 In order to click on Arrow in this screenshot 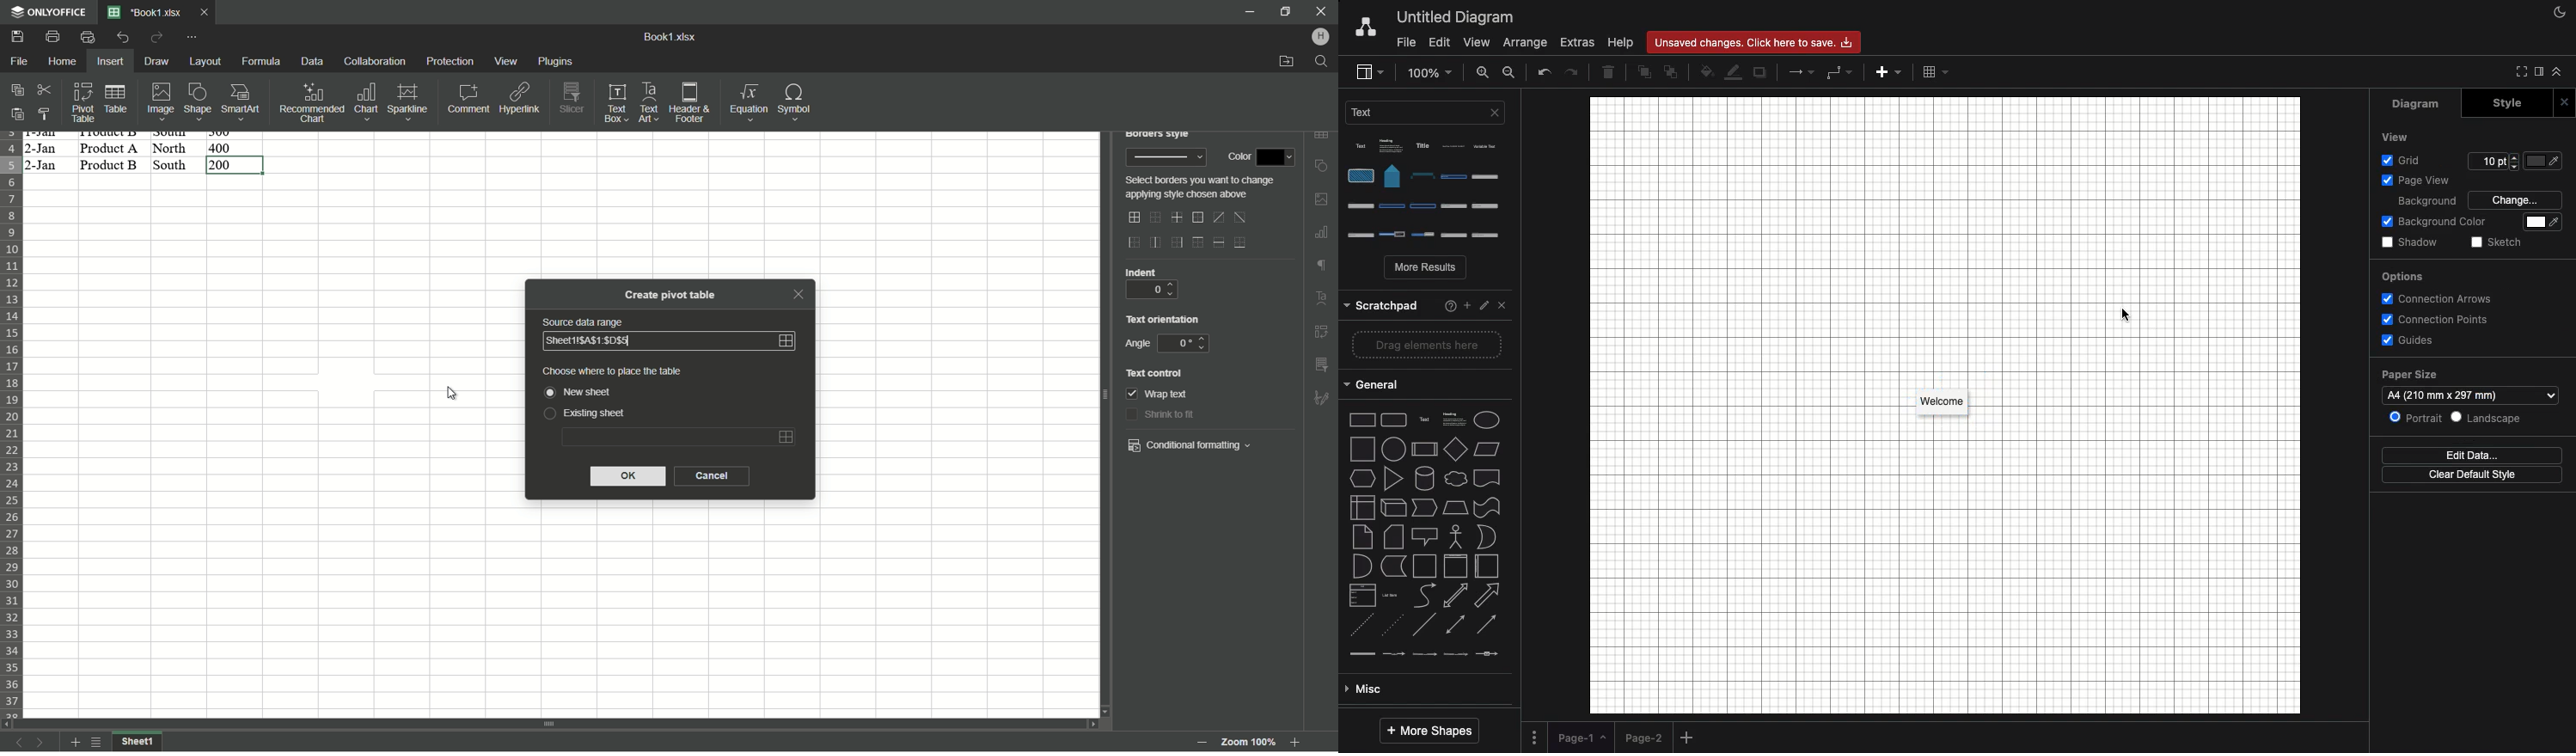, I will do `click(1802, 71)`.